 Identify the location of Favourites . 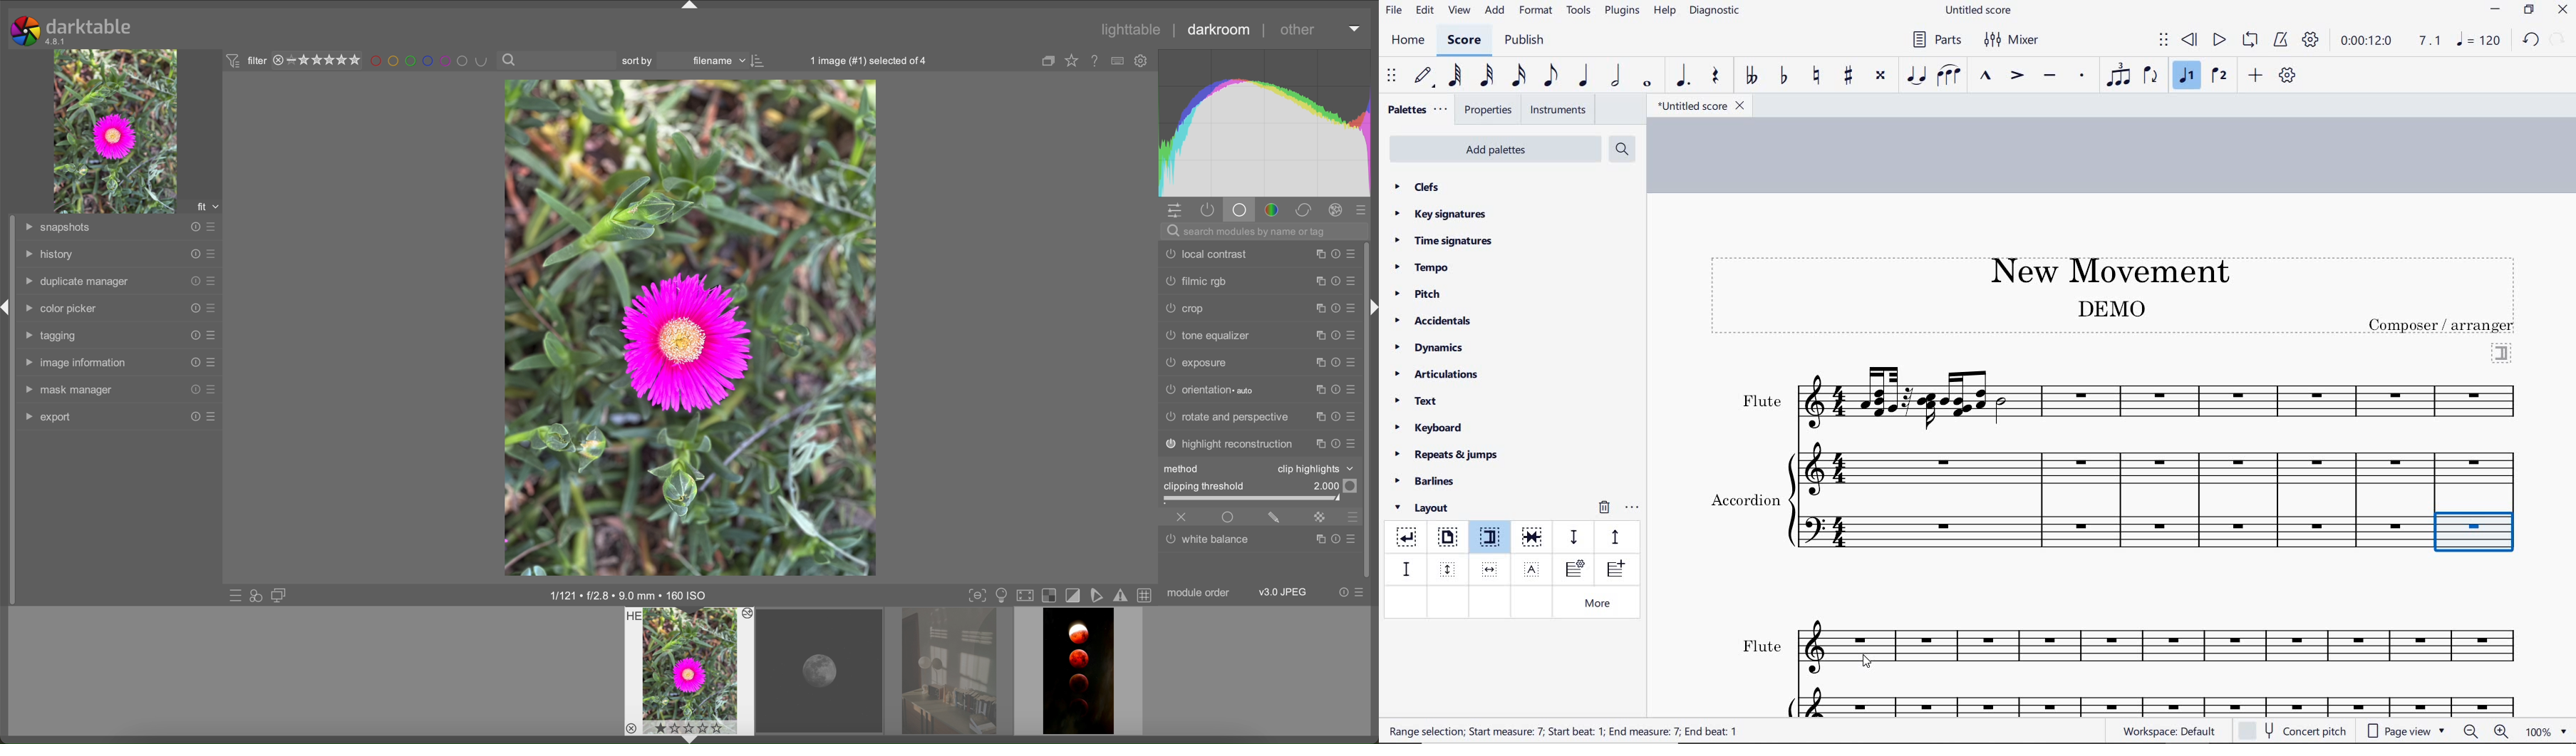
(1072, 62).